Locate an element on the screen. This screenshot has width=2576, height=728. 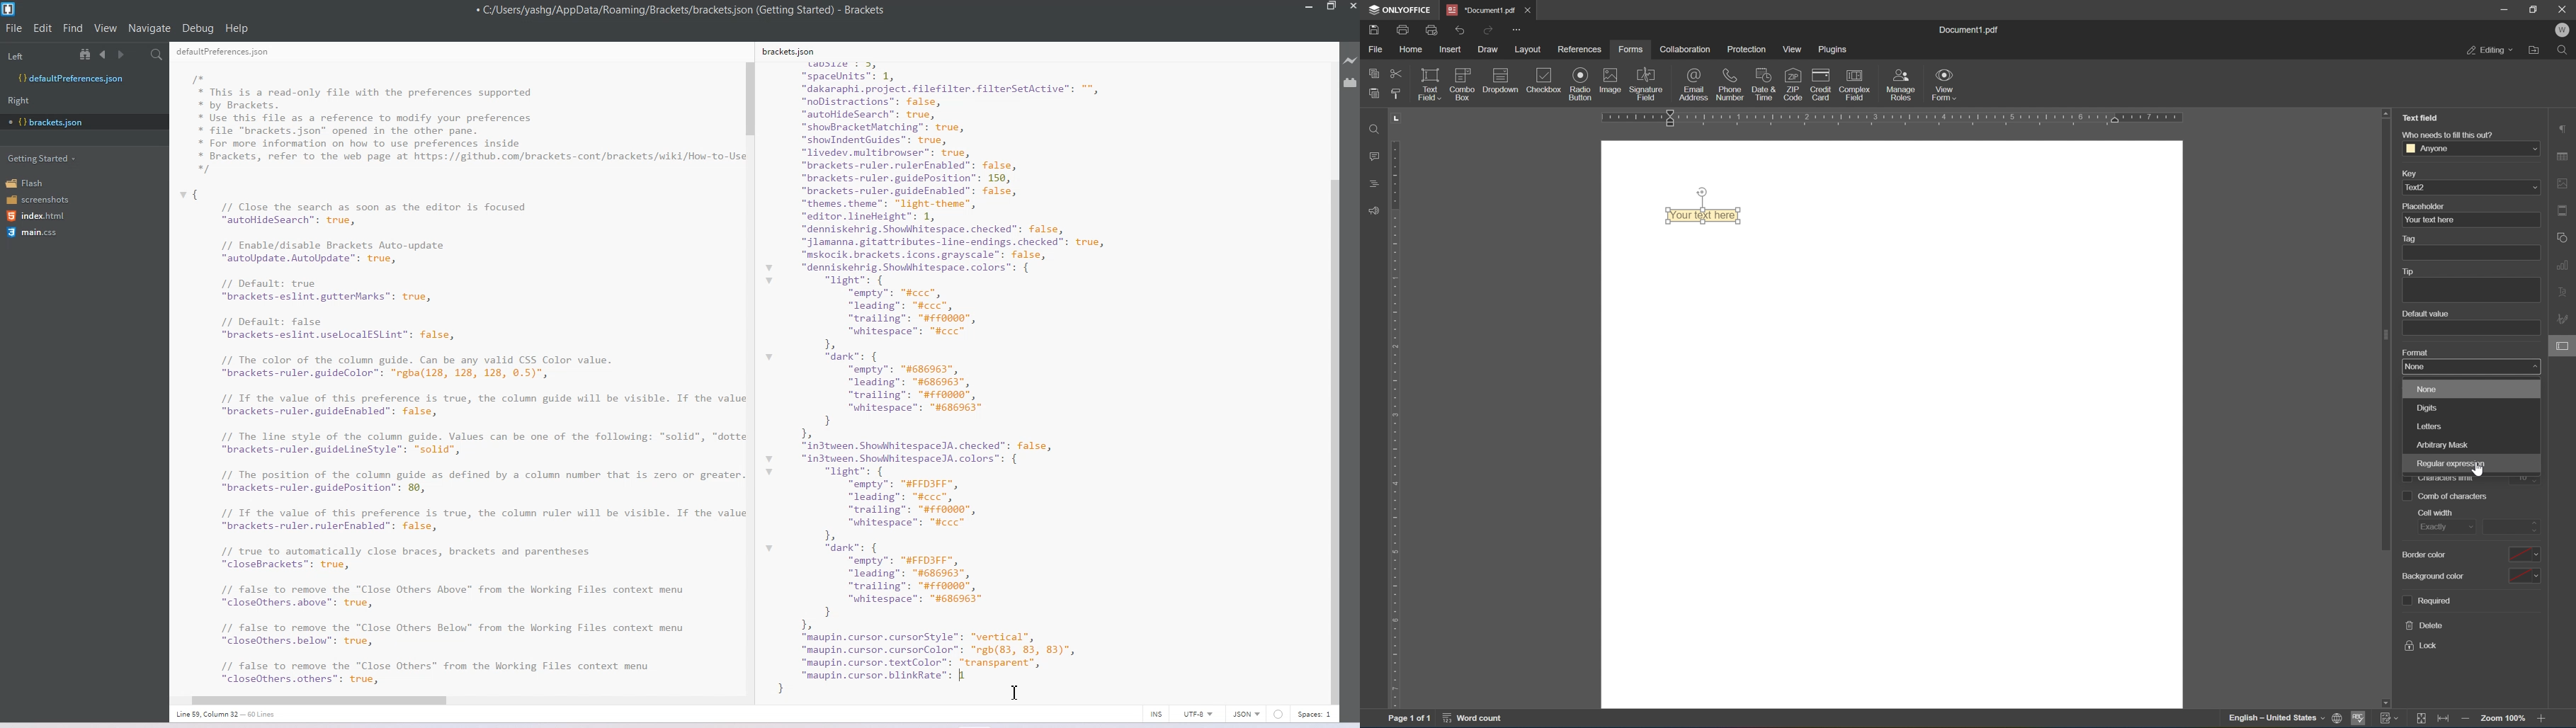
Minimize is located at coordinates (1310, 7).